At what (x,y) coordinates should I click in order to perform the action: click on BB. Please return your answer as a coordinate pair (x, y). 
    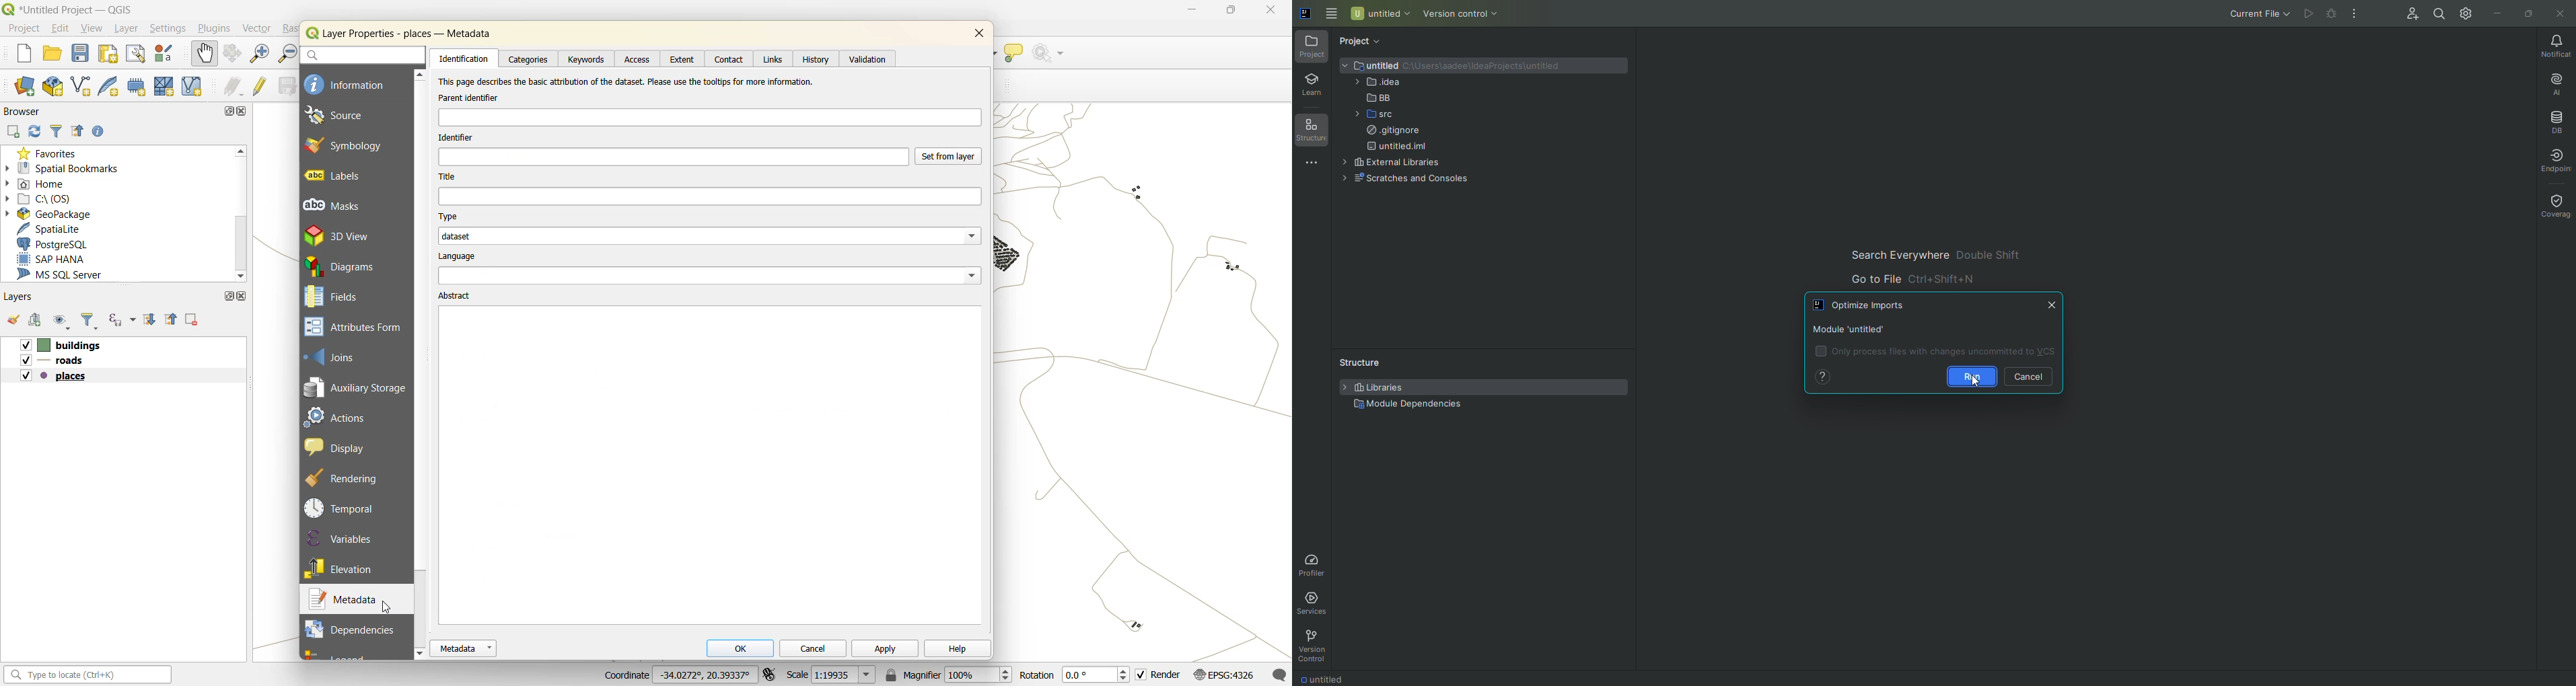
    Looking at the image, I should click on (1371, 98).